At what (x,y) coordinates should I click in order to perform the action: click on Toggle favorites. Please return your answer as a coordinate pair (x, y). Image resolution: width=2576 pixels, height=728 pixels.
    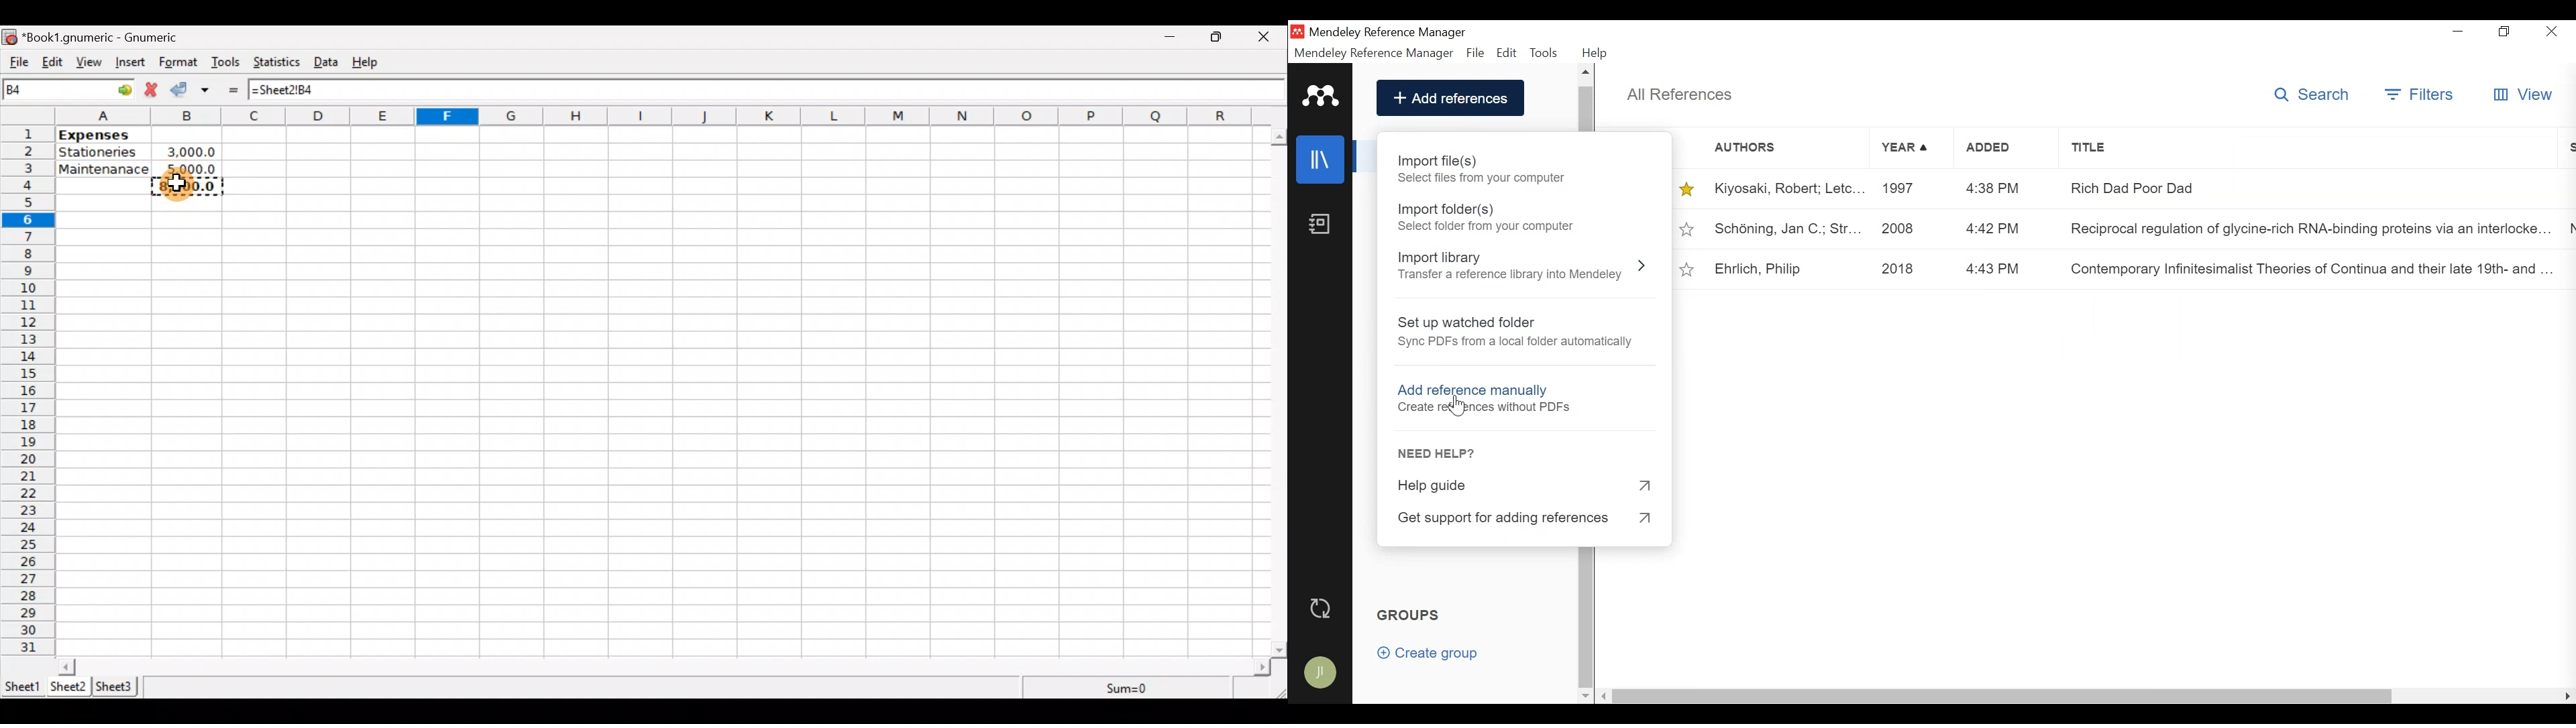
    Looking at the image, I should click on (1688, 190).